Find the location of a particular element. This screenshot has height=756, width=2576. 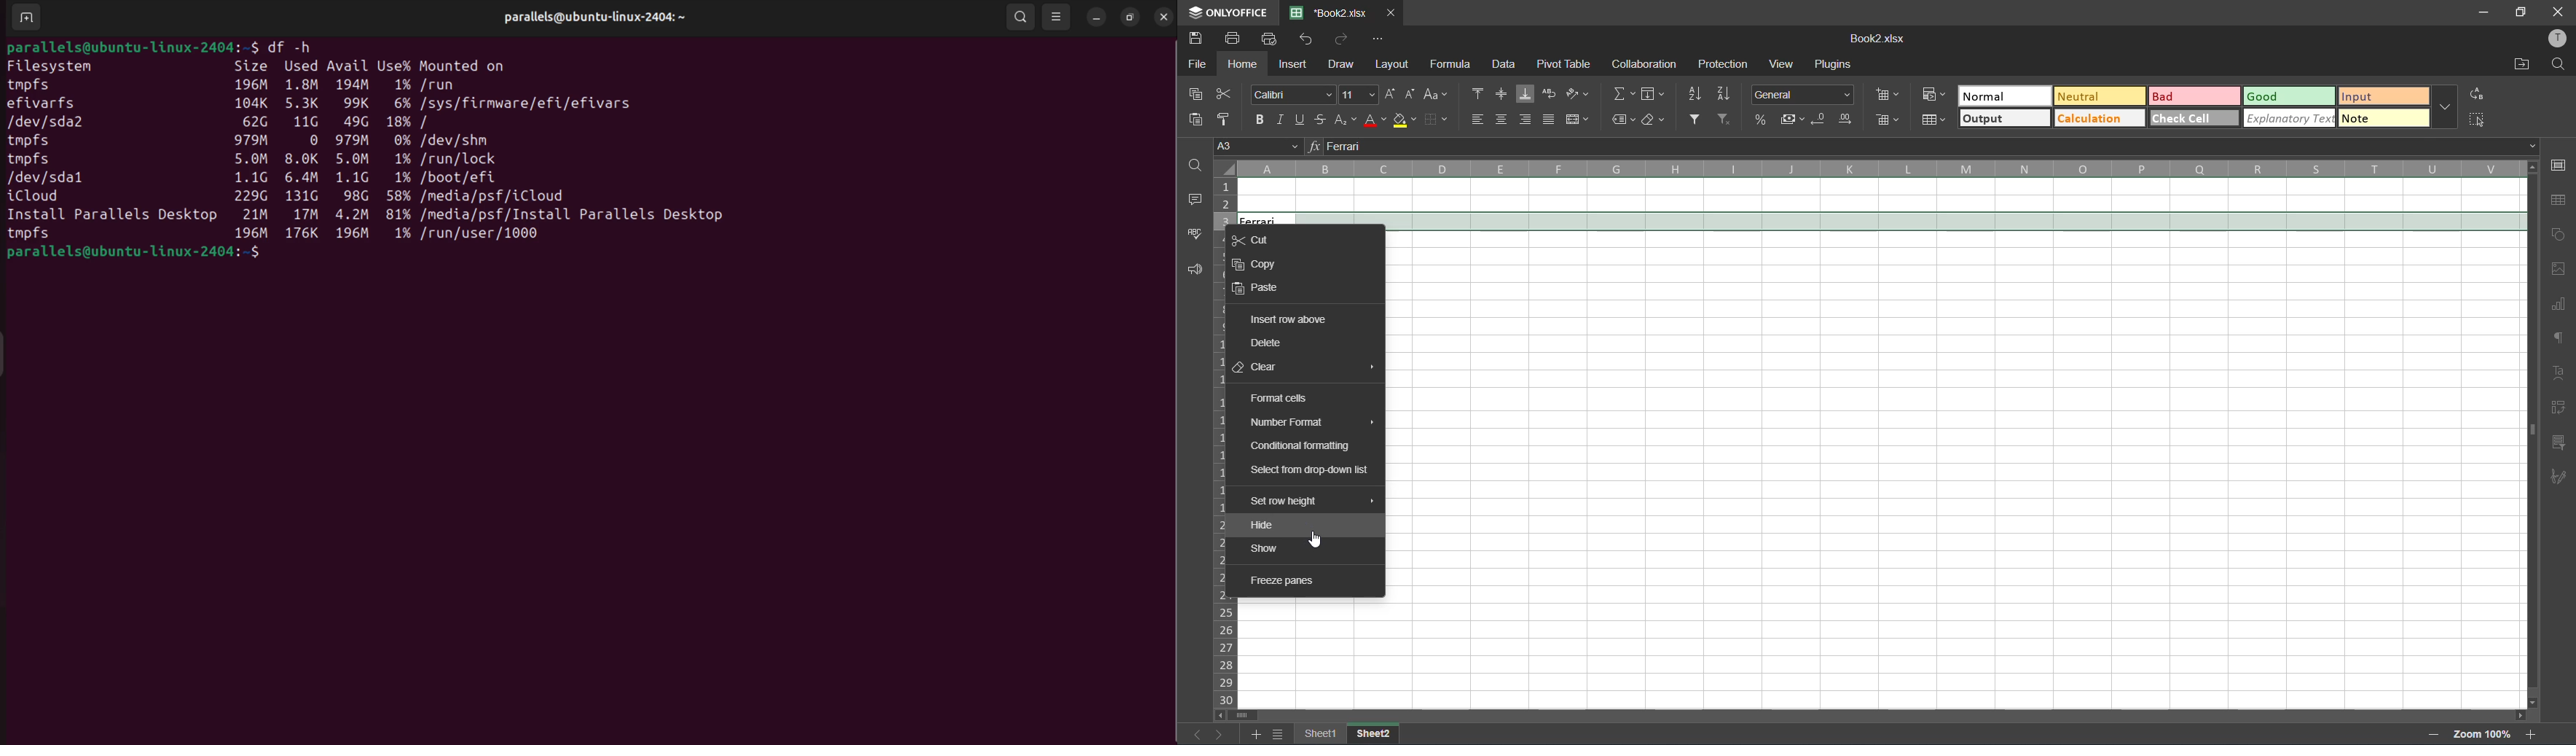

input is located at coordinates (2378, 95).